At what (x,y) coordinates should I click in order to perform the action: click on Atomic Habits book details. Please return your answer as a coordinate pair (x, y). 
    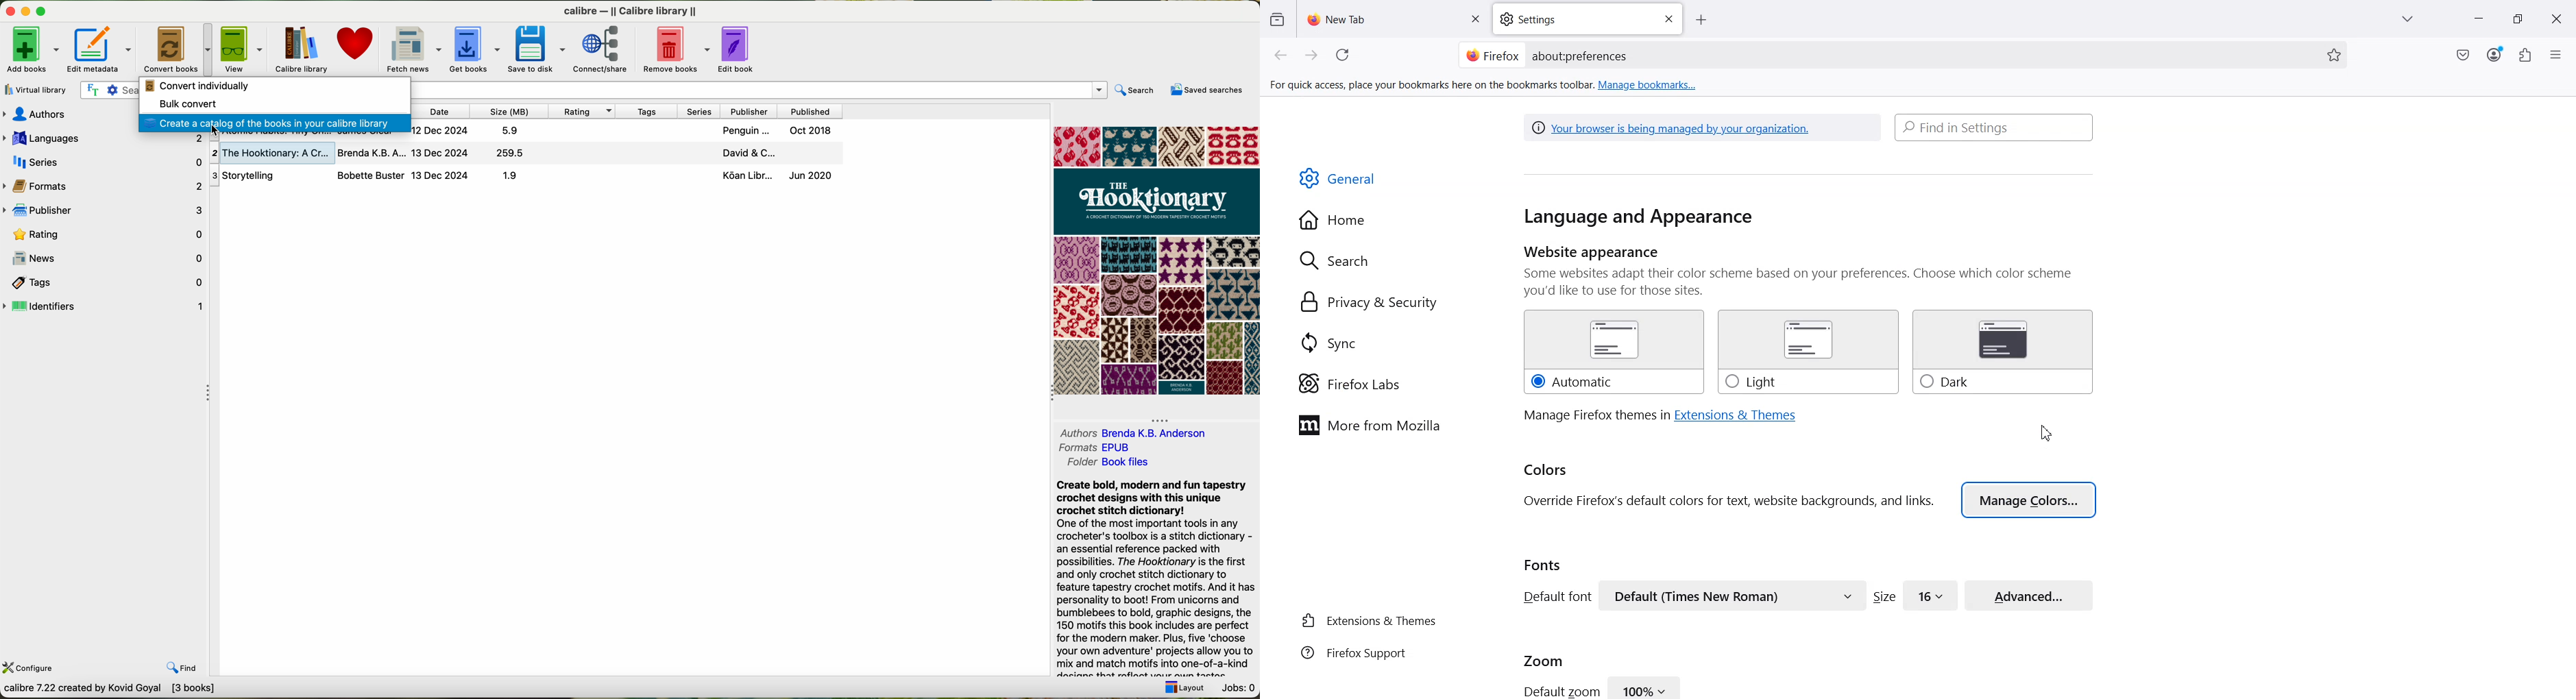
    Looking at the image, I should click on (626, 131).